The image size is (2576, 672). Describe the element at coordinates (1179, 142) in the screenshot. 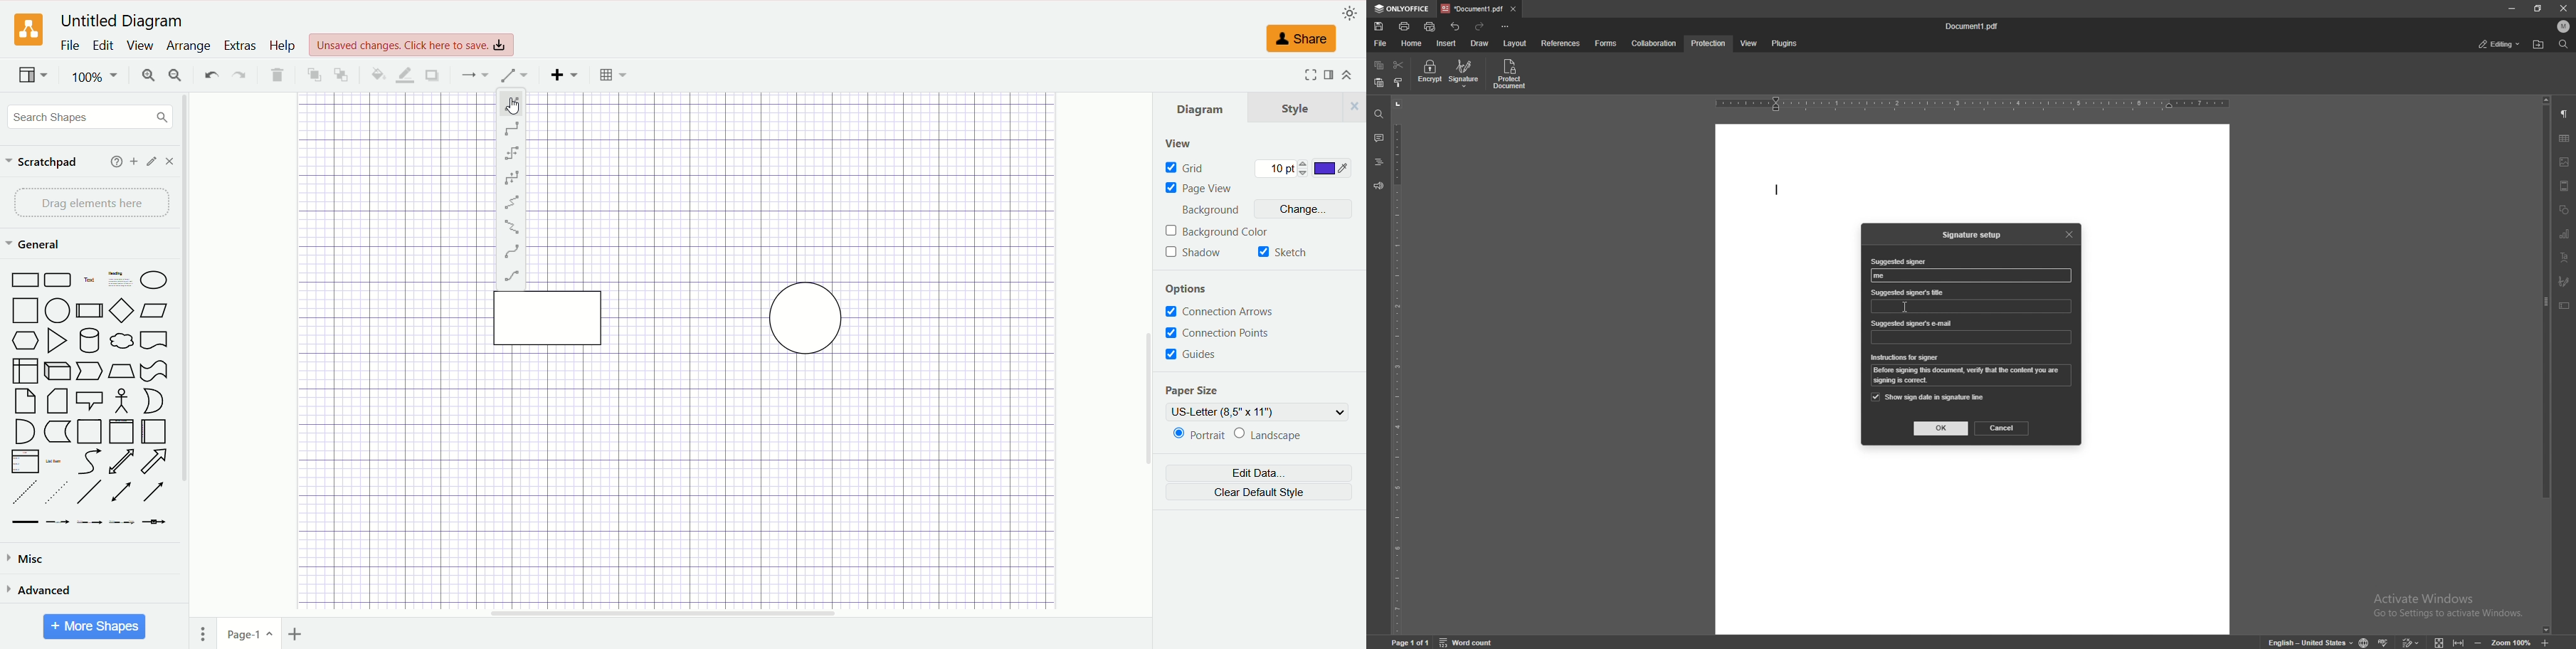

I see `view` at that location.